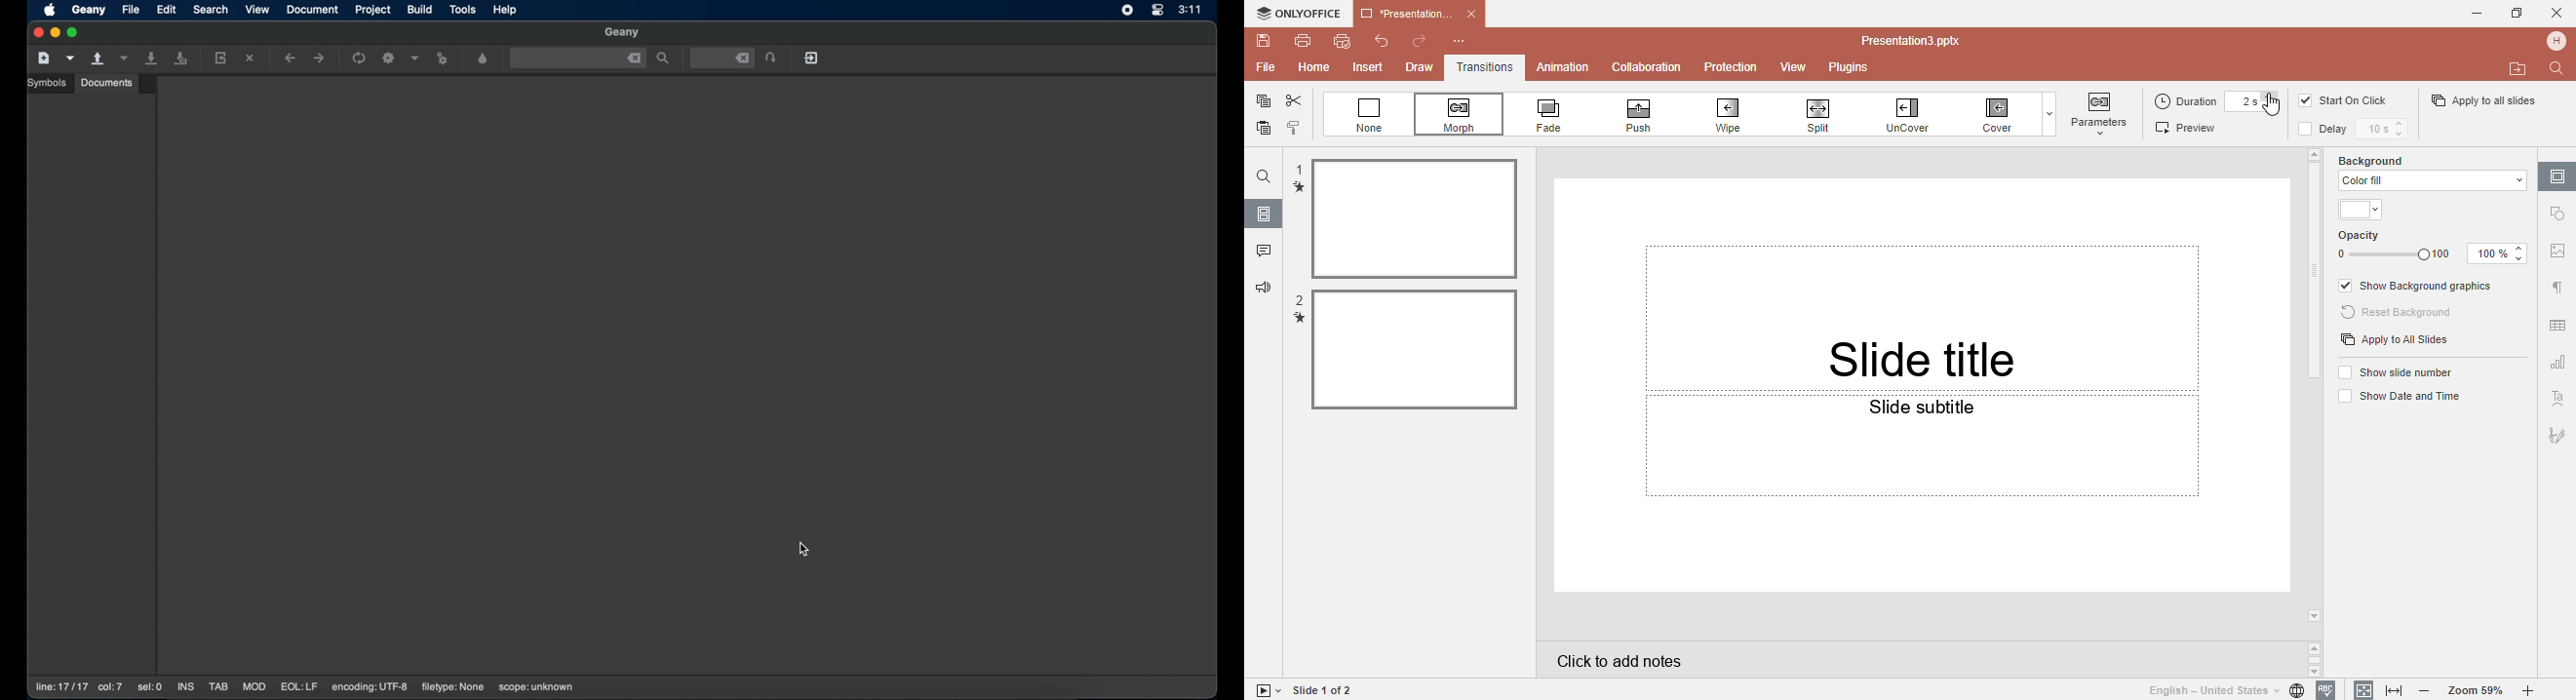  I want to click on Fit to width, so click(2396, 691).